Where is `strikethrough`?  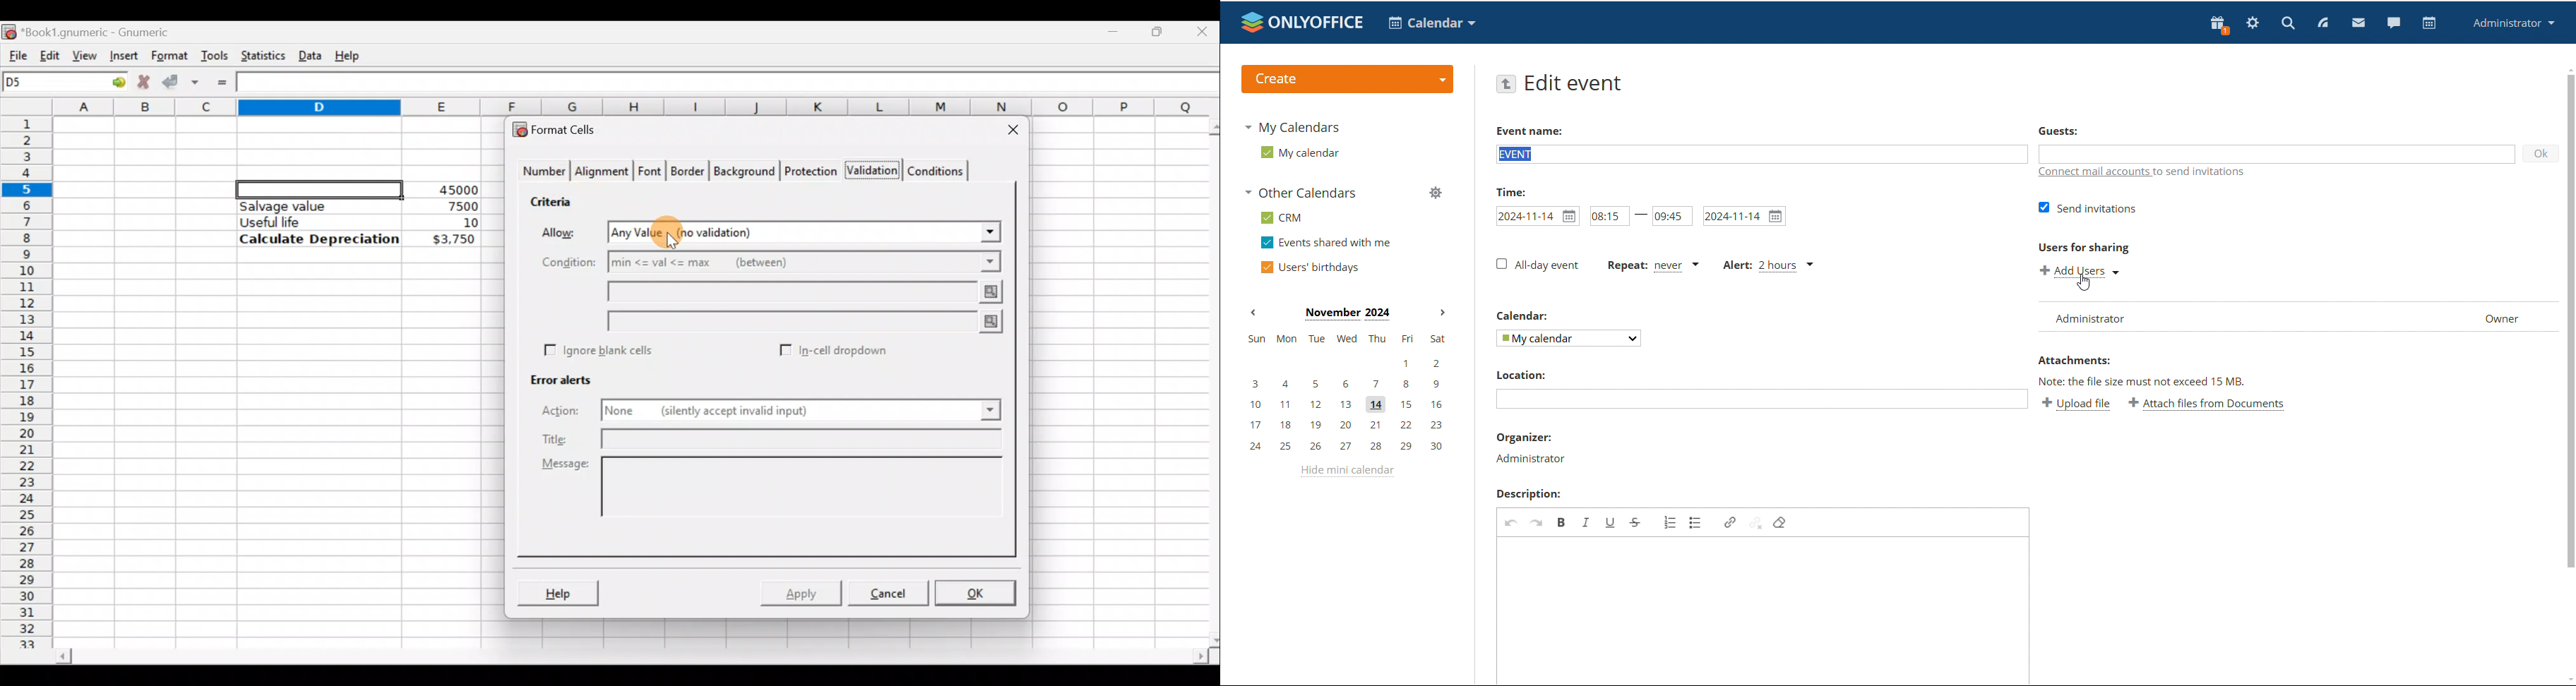 strikethrough is located at coordinates (1636, 522).